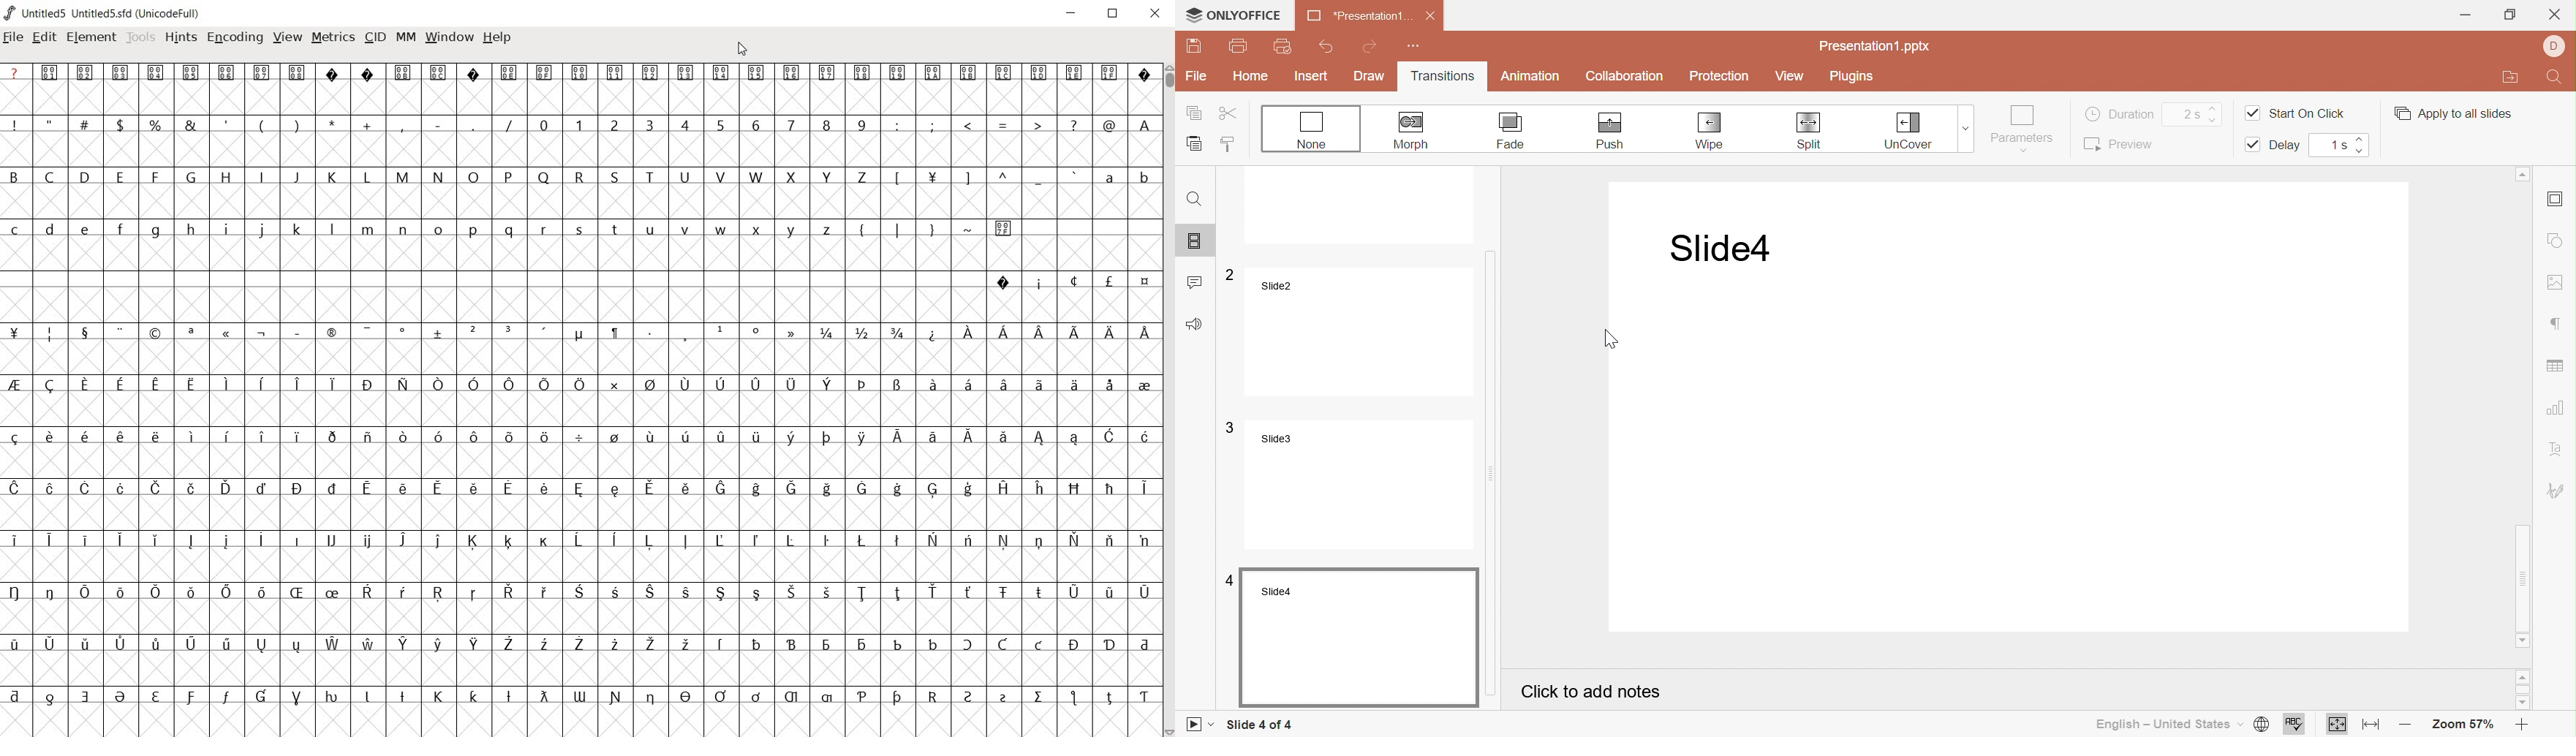 The height and width of the screenshot is (756, 2576). I want to click on Symbol, so click(156, 332).